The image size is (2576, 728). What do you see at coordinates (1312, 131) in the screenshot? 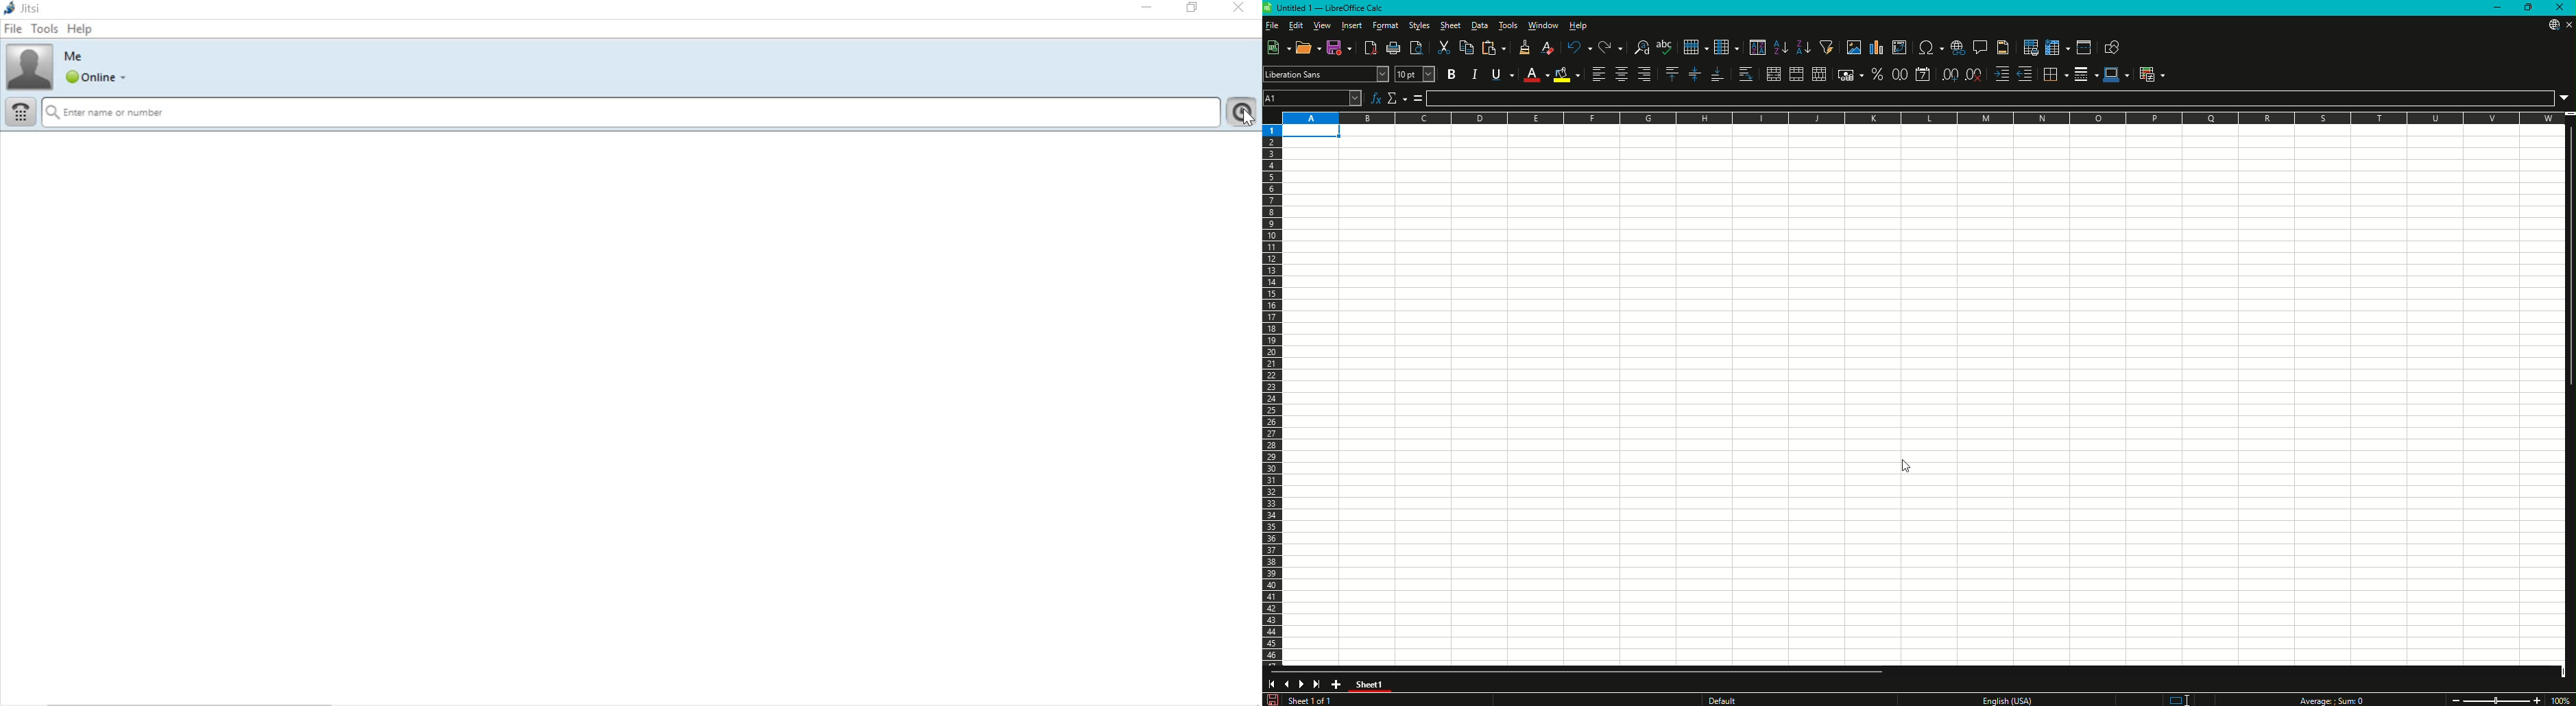
I see `Selected cell` at bounding box center [1312, 131].